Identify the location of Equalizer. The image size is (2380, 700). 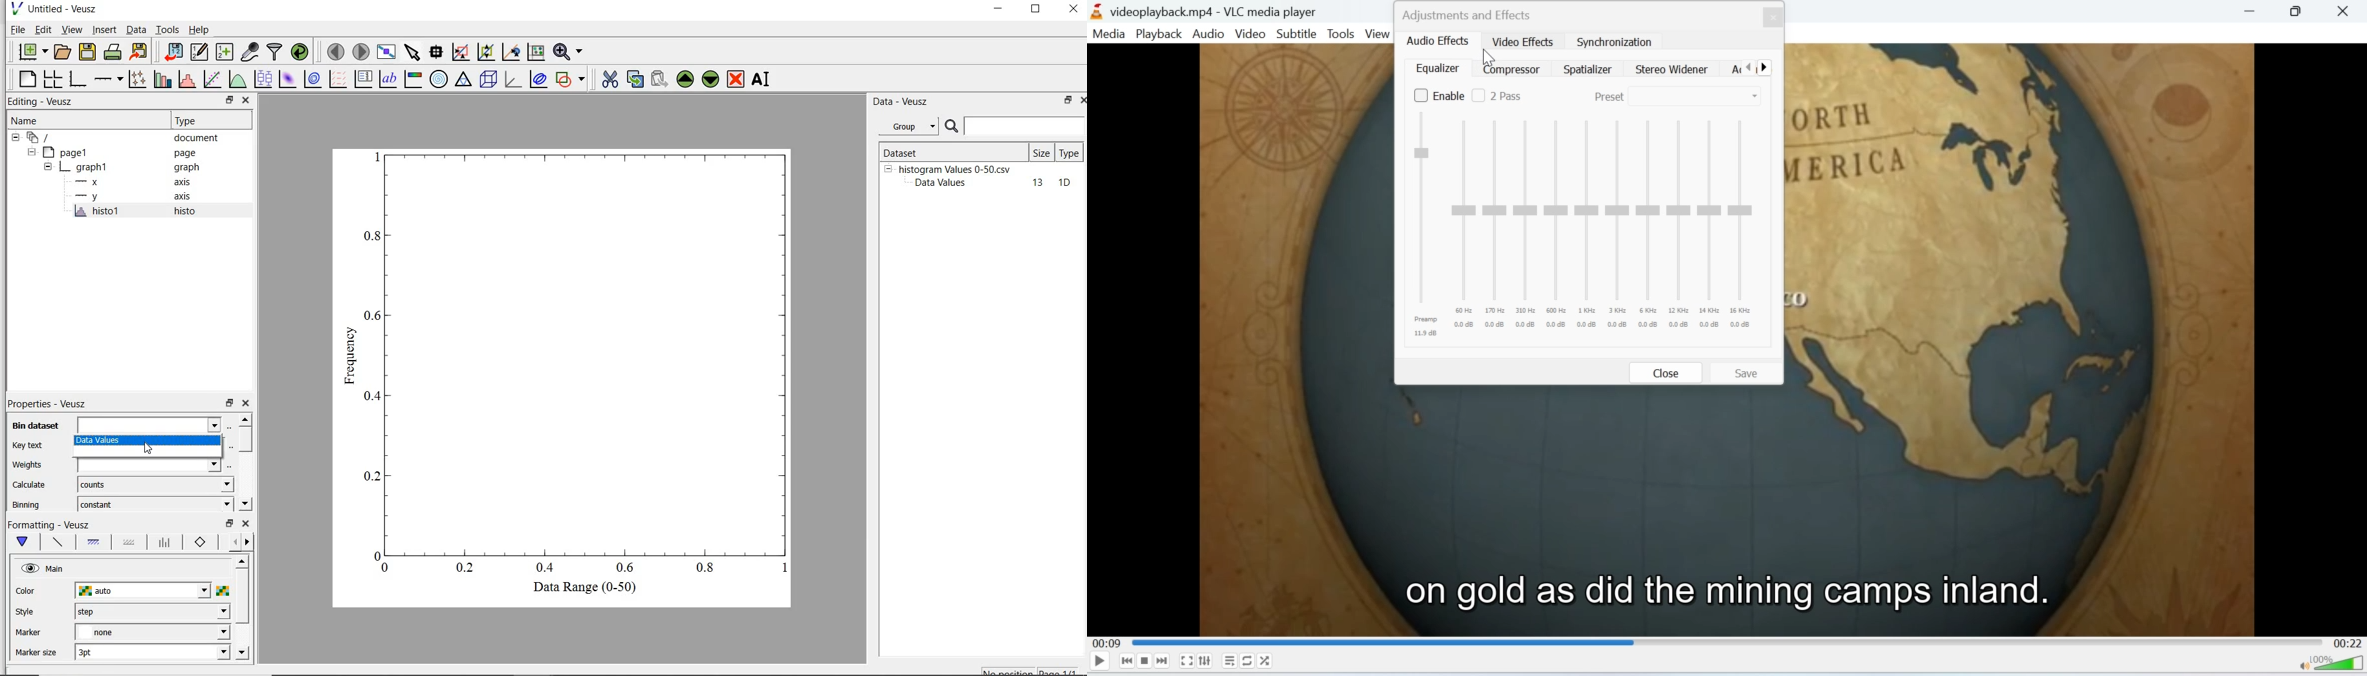
(1435, 69).